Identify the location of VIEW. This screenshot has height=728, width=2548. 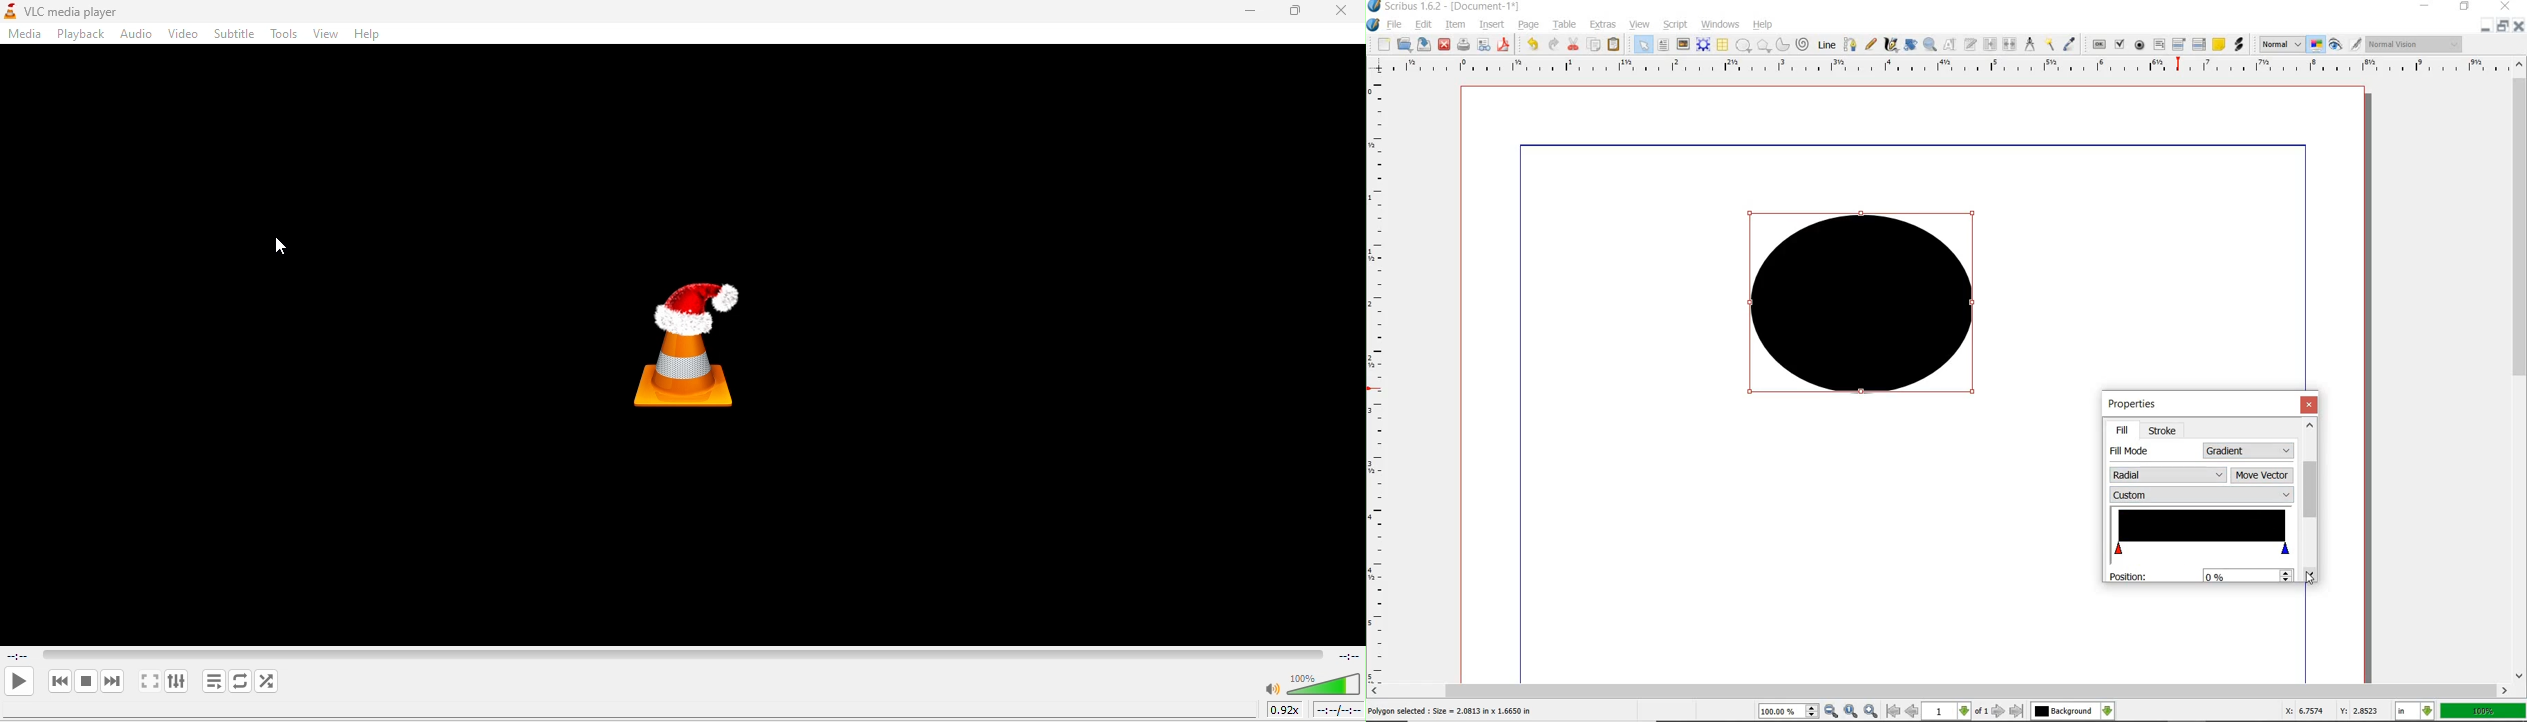
(1640, 24).